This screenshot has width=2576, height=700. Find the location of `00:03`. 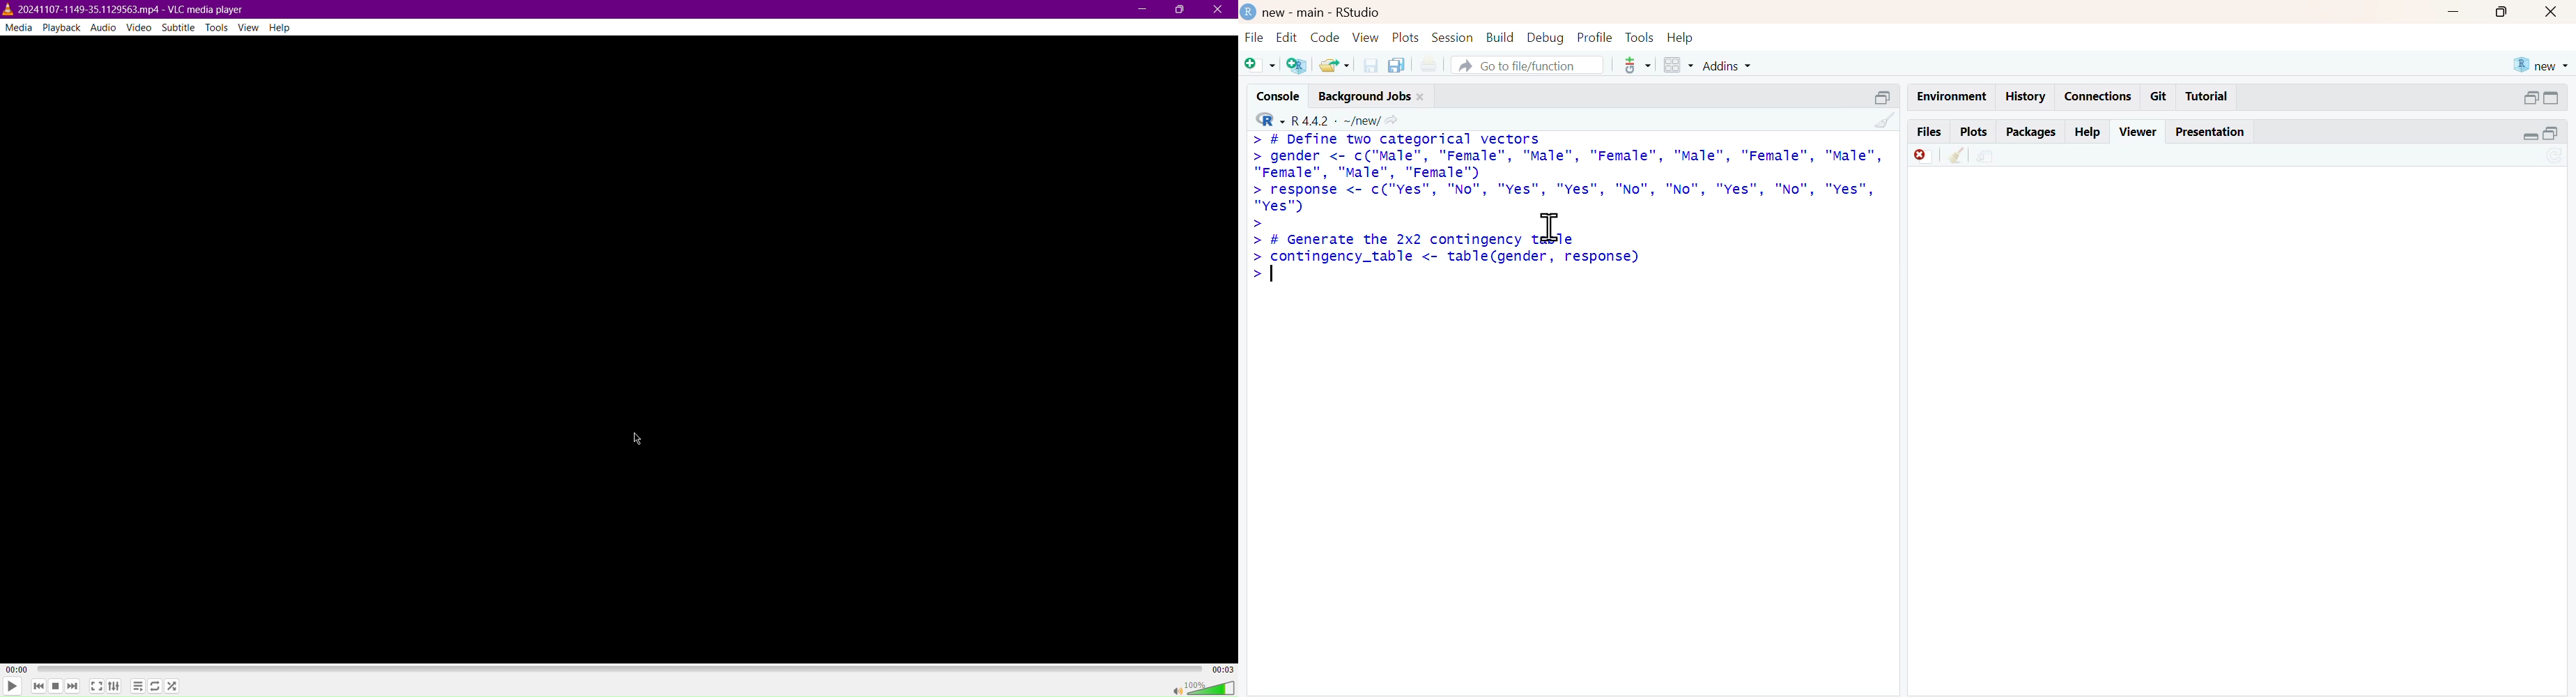

00:03 is located at coordinates (1223, 668).